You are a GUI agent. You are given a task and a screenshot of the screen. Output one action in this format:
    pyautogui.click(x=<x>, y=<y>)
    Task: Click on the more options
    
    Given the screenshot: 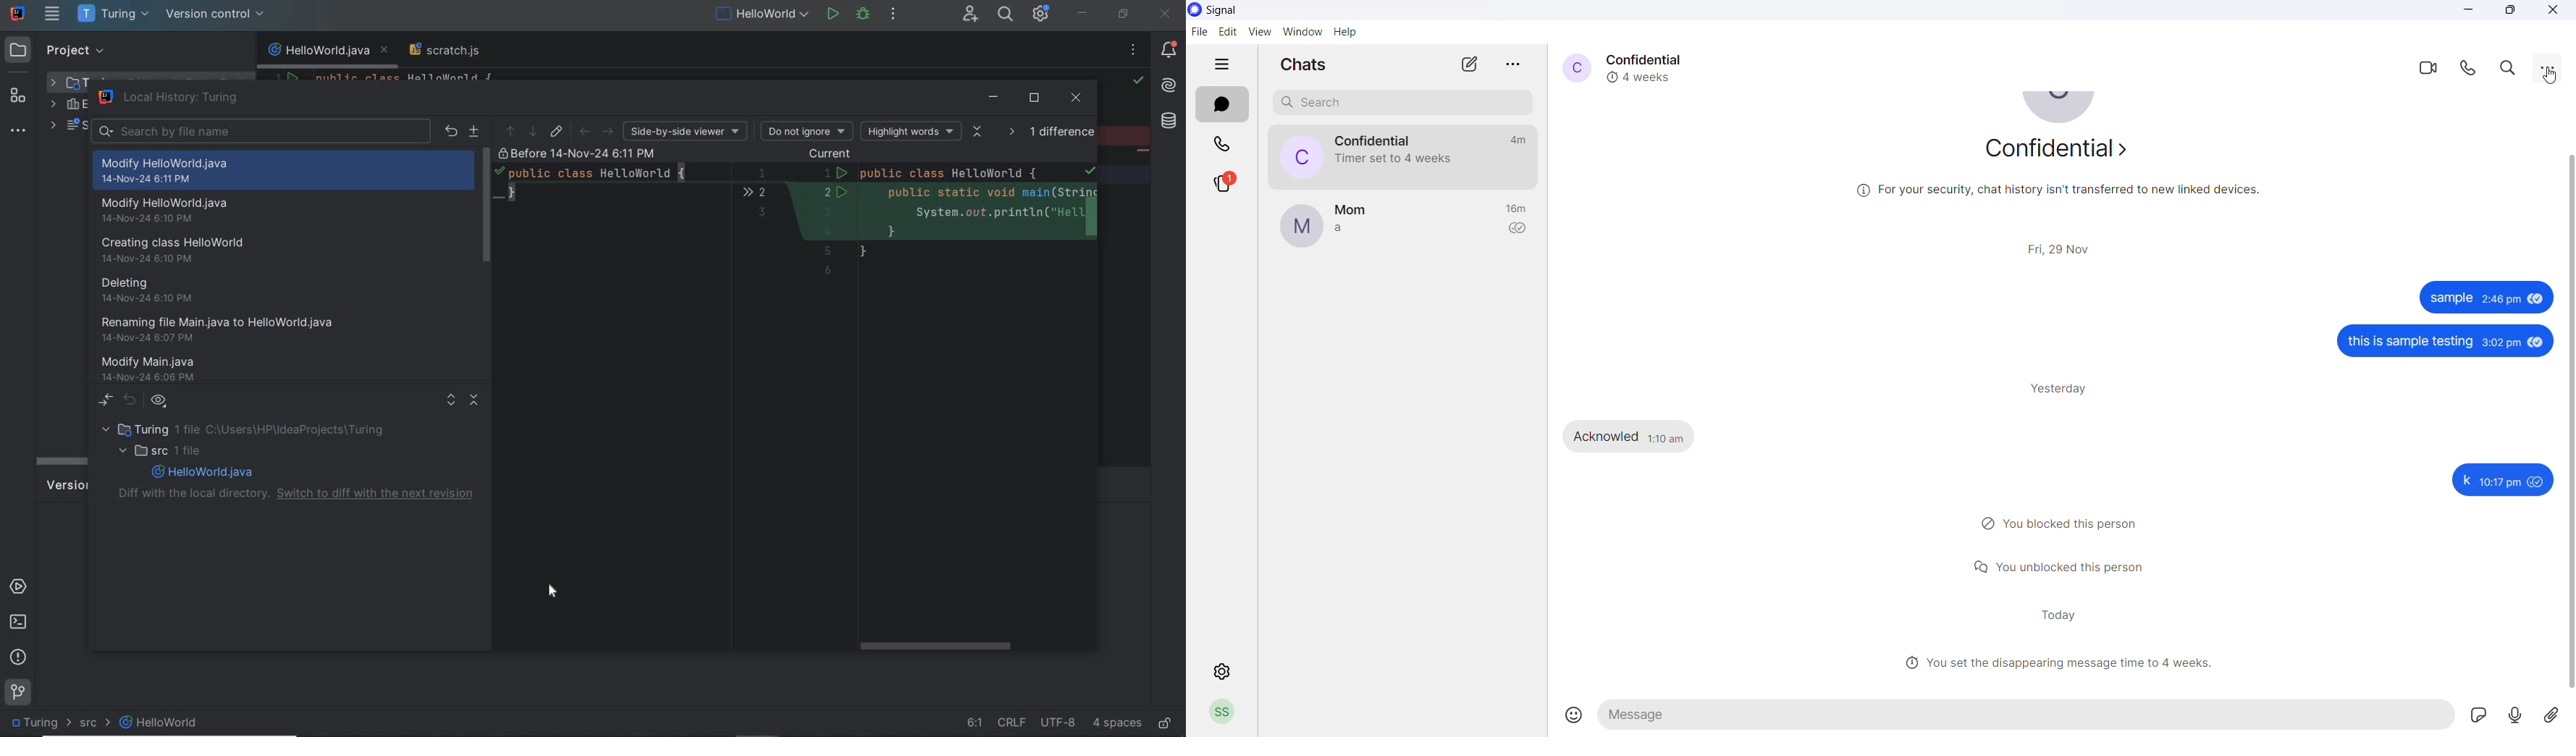 What is the action you would take?
    pyautogui.click(x=2548, y=67)
    